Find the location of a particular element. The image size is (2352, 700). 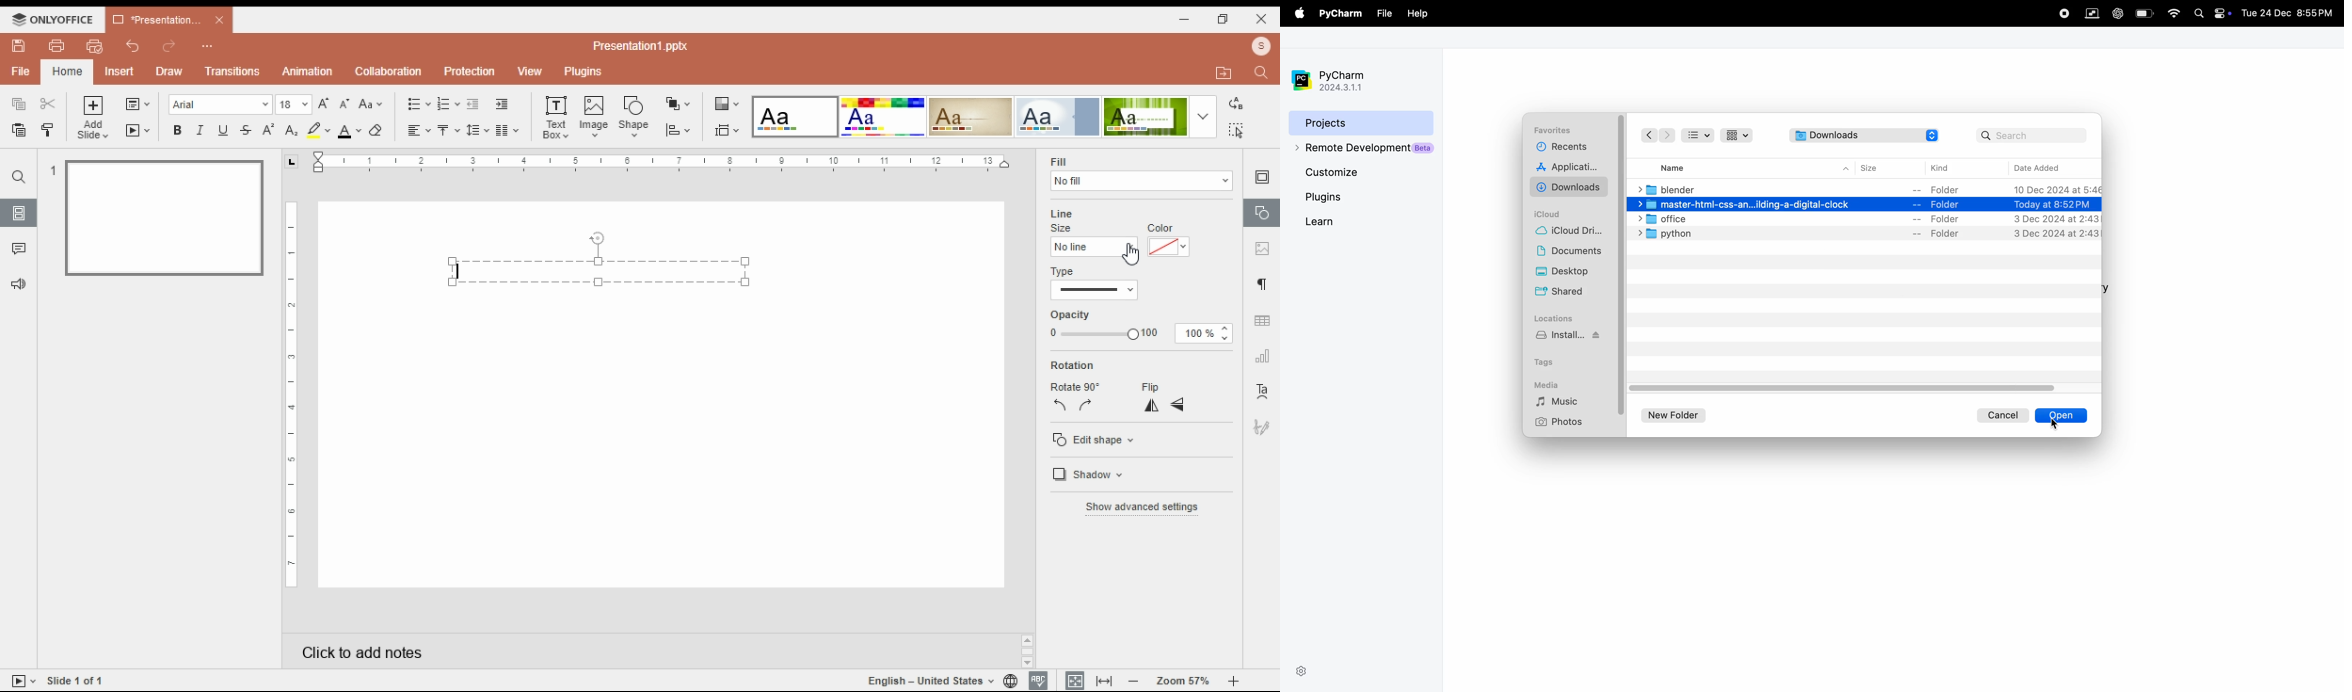

shadow is located at coordinates (1098, 474).